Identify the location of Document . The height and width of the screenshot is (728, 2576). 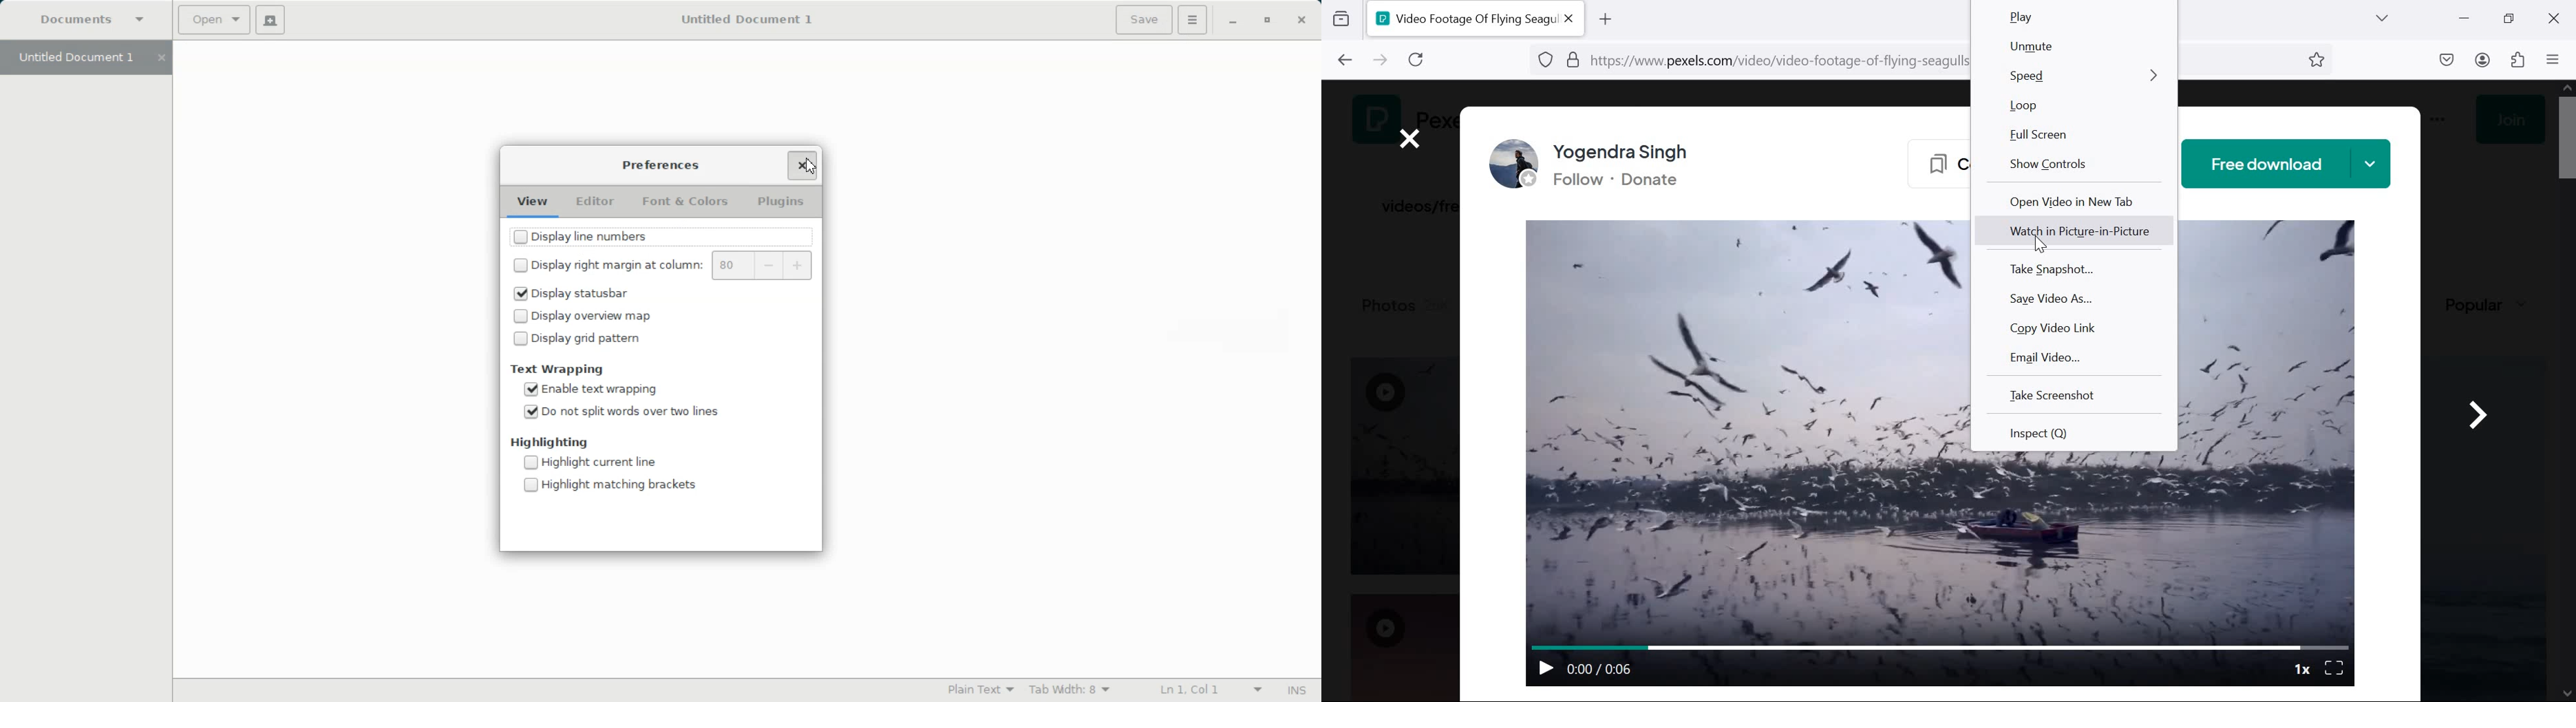
(96, 21).